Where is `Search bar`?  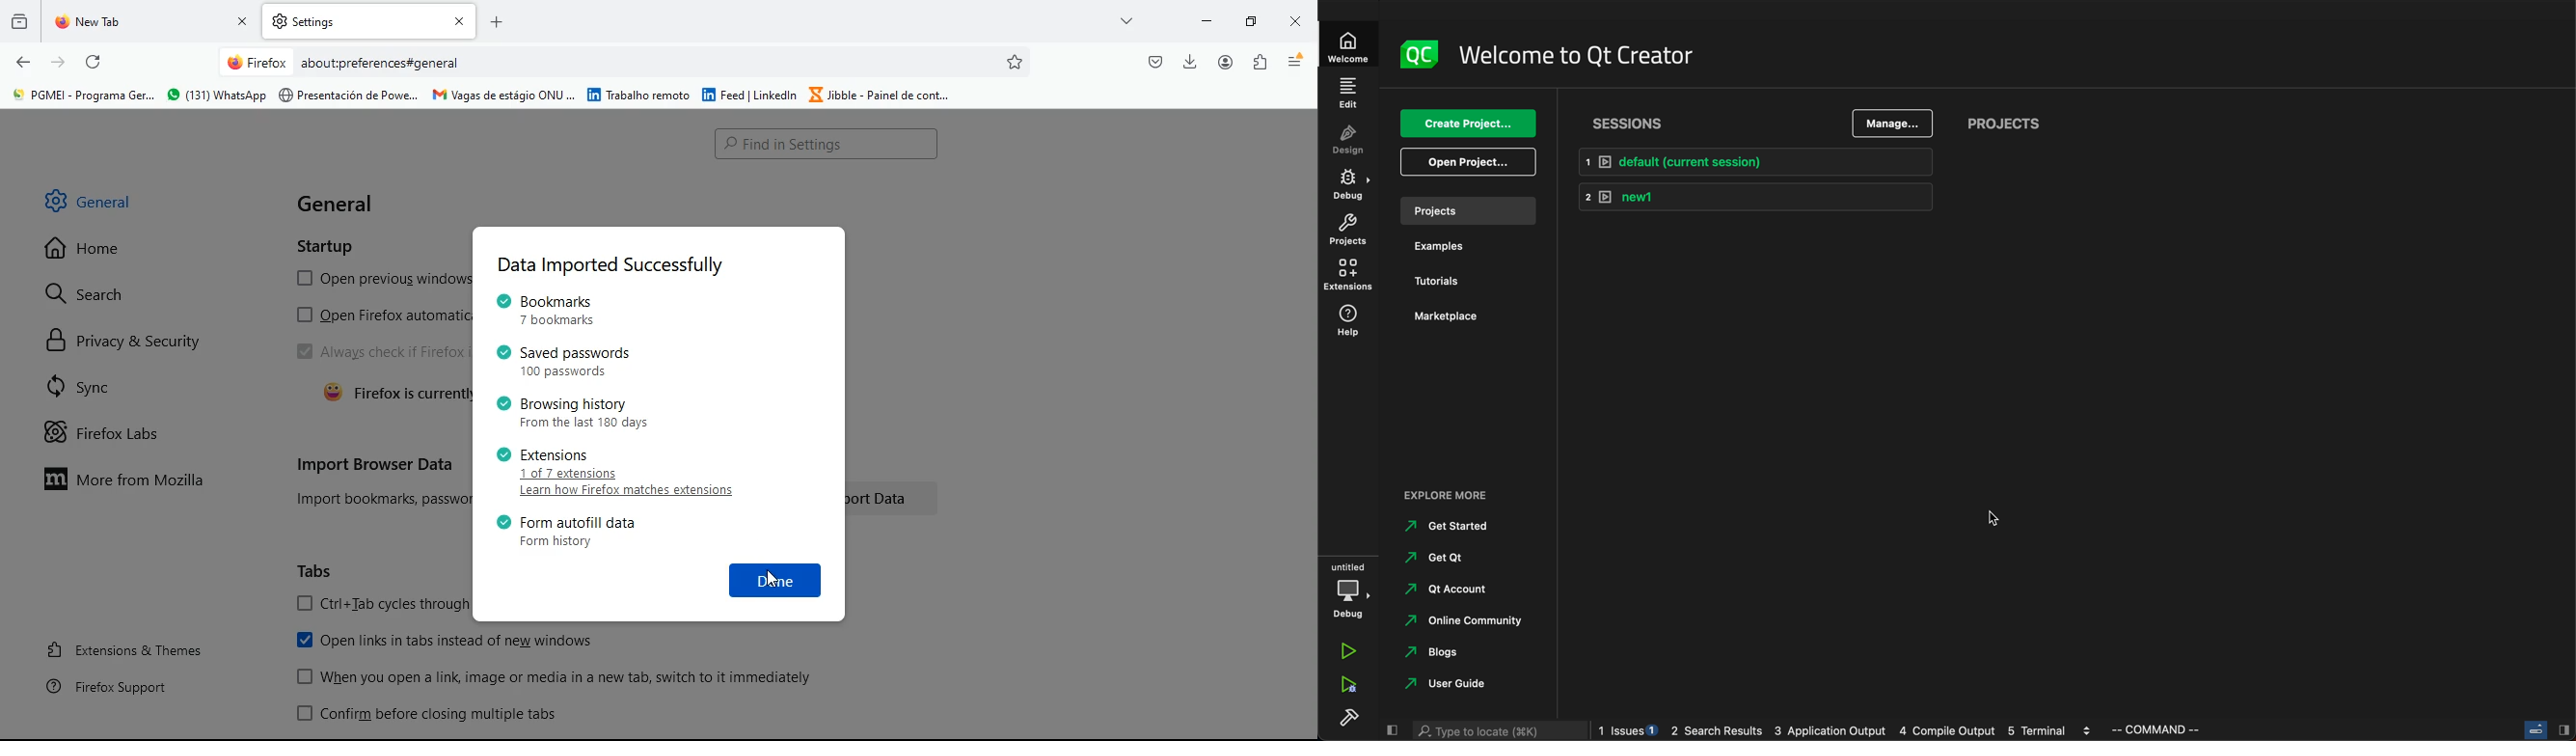
Search bar is located at coordinates (626, 64).